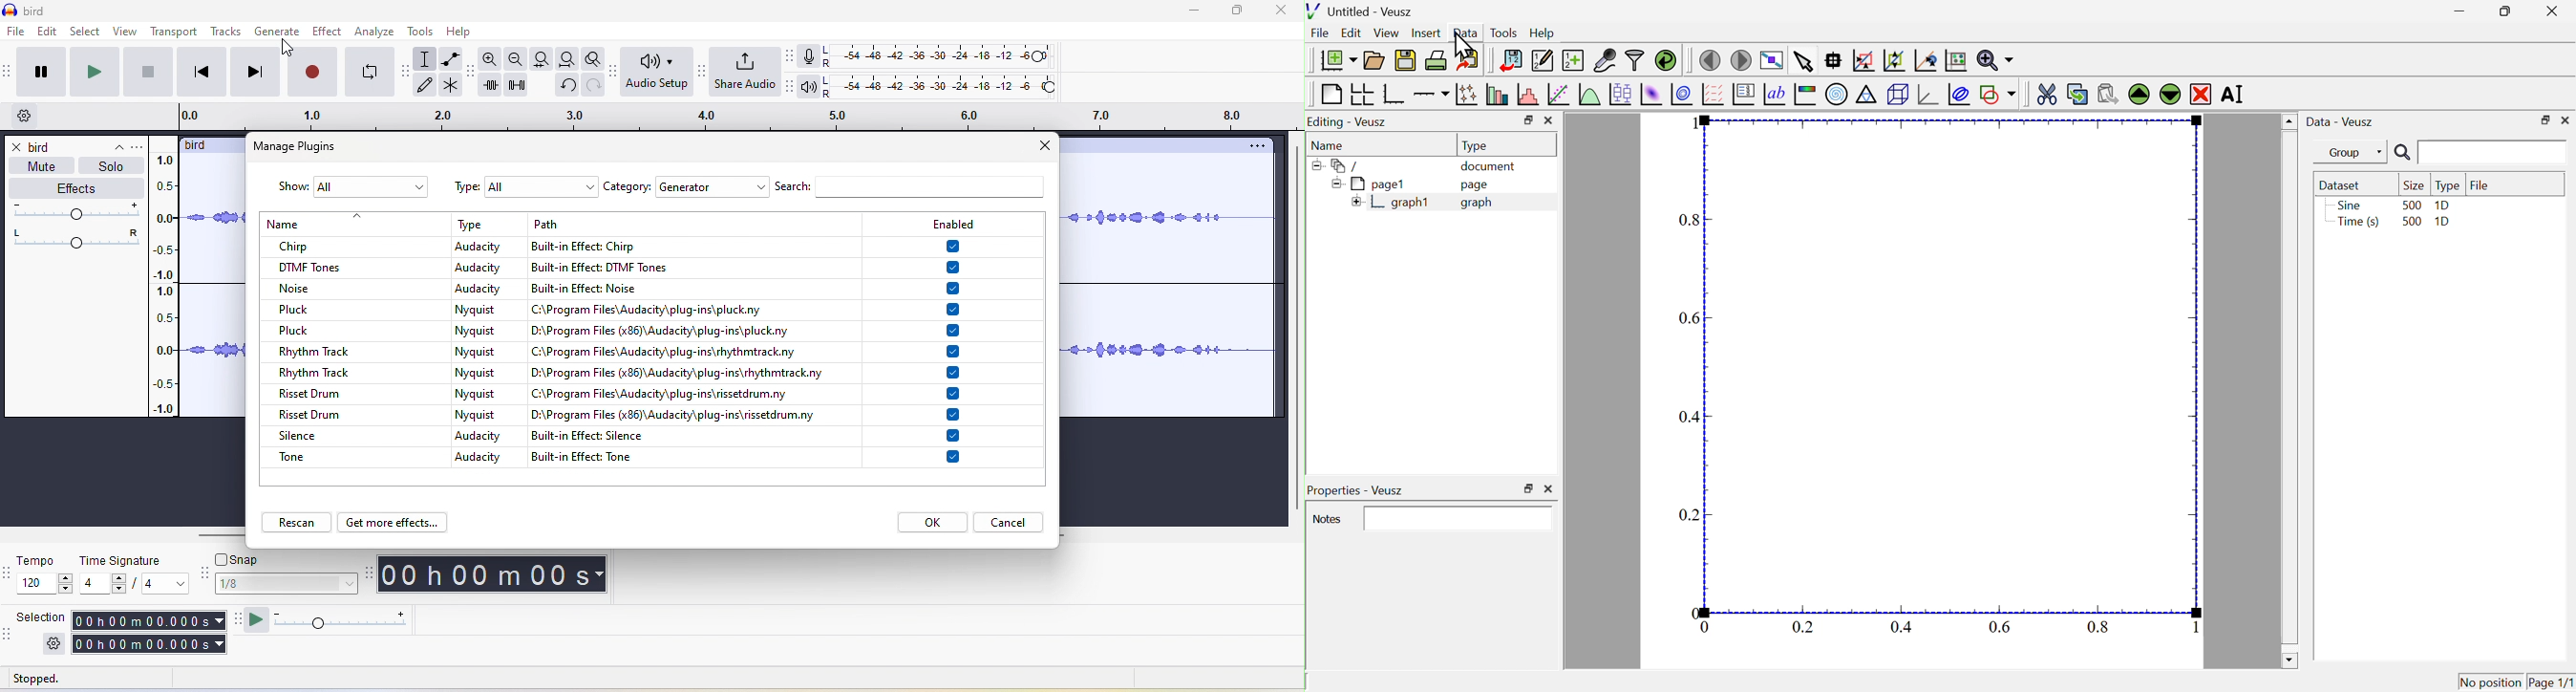  I want to click on maximize, so click(2502, 12).